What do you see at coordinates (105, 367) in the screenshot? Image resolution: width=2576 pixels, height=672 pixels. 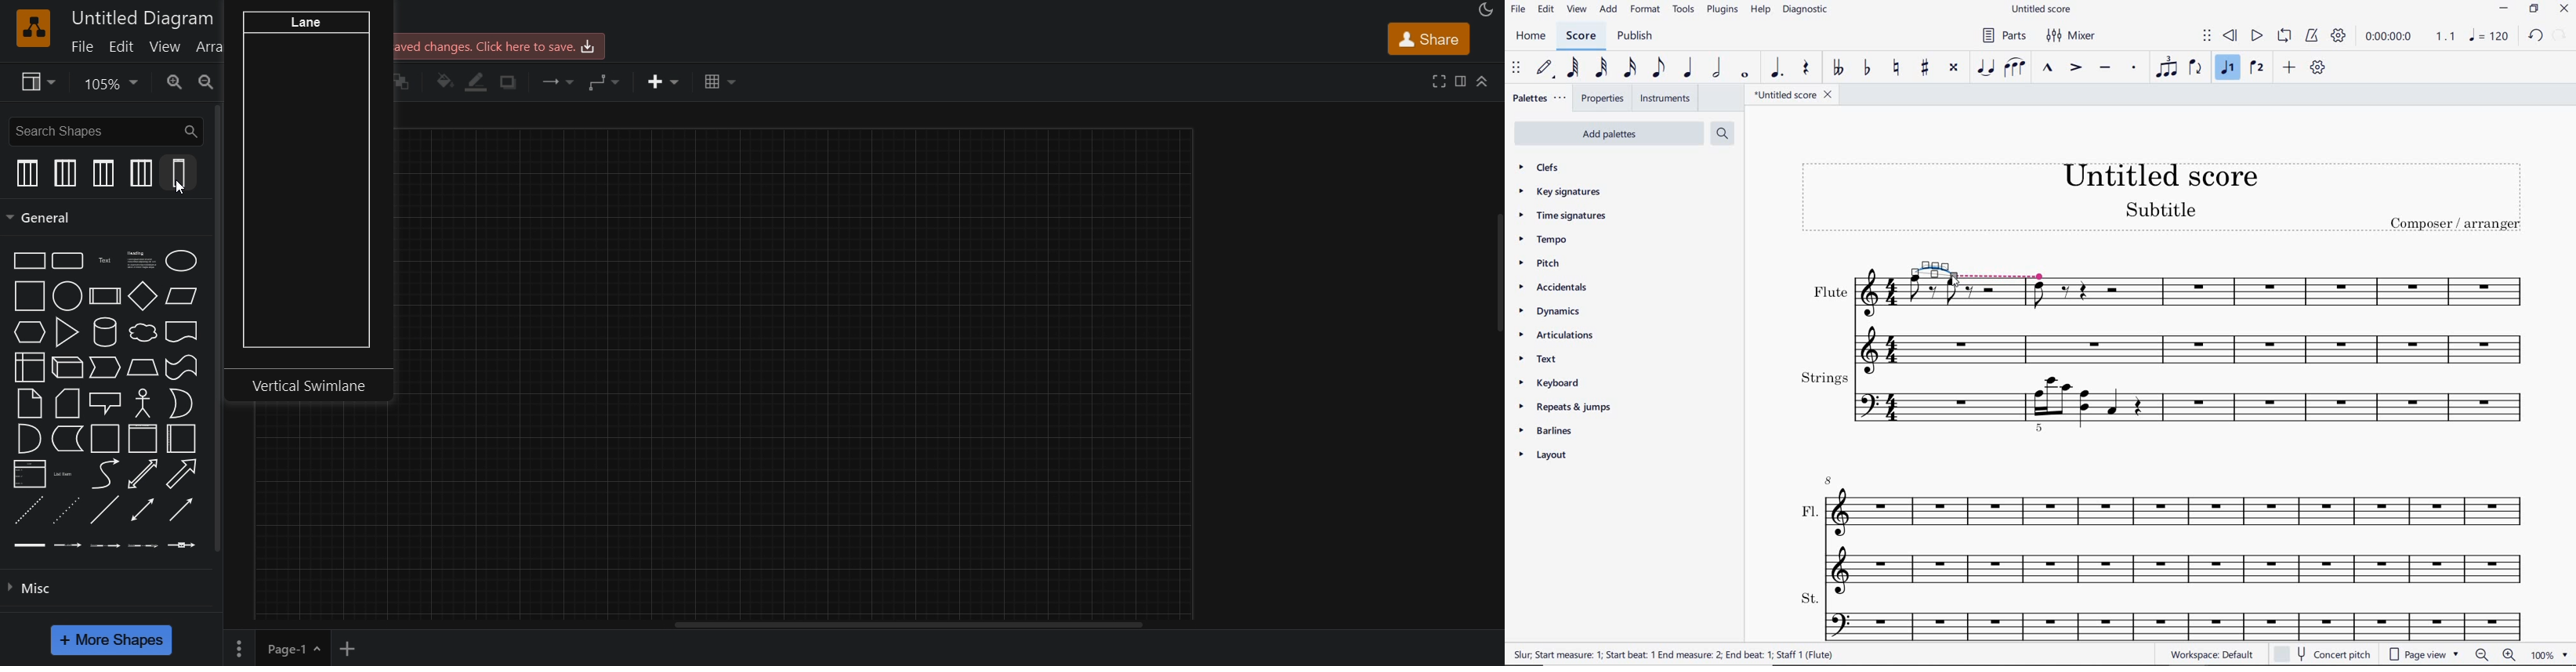 I see `step` at bounding box center [105, 367].